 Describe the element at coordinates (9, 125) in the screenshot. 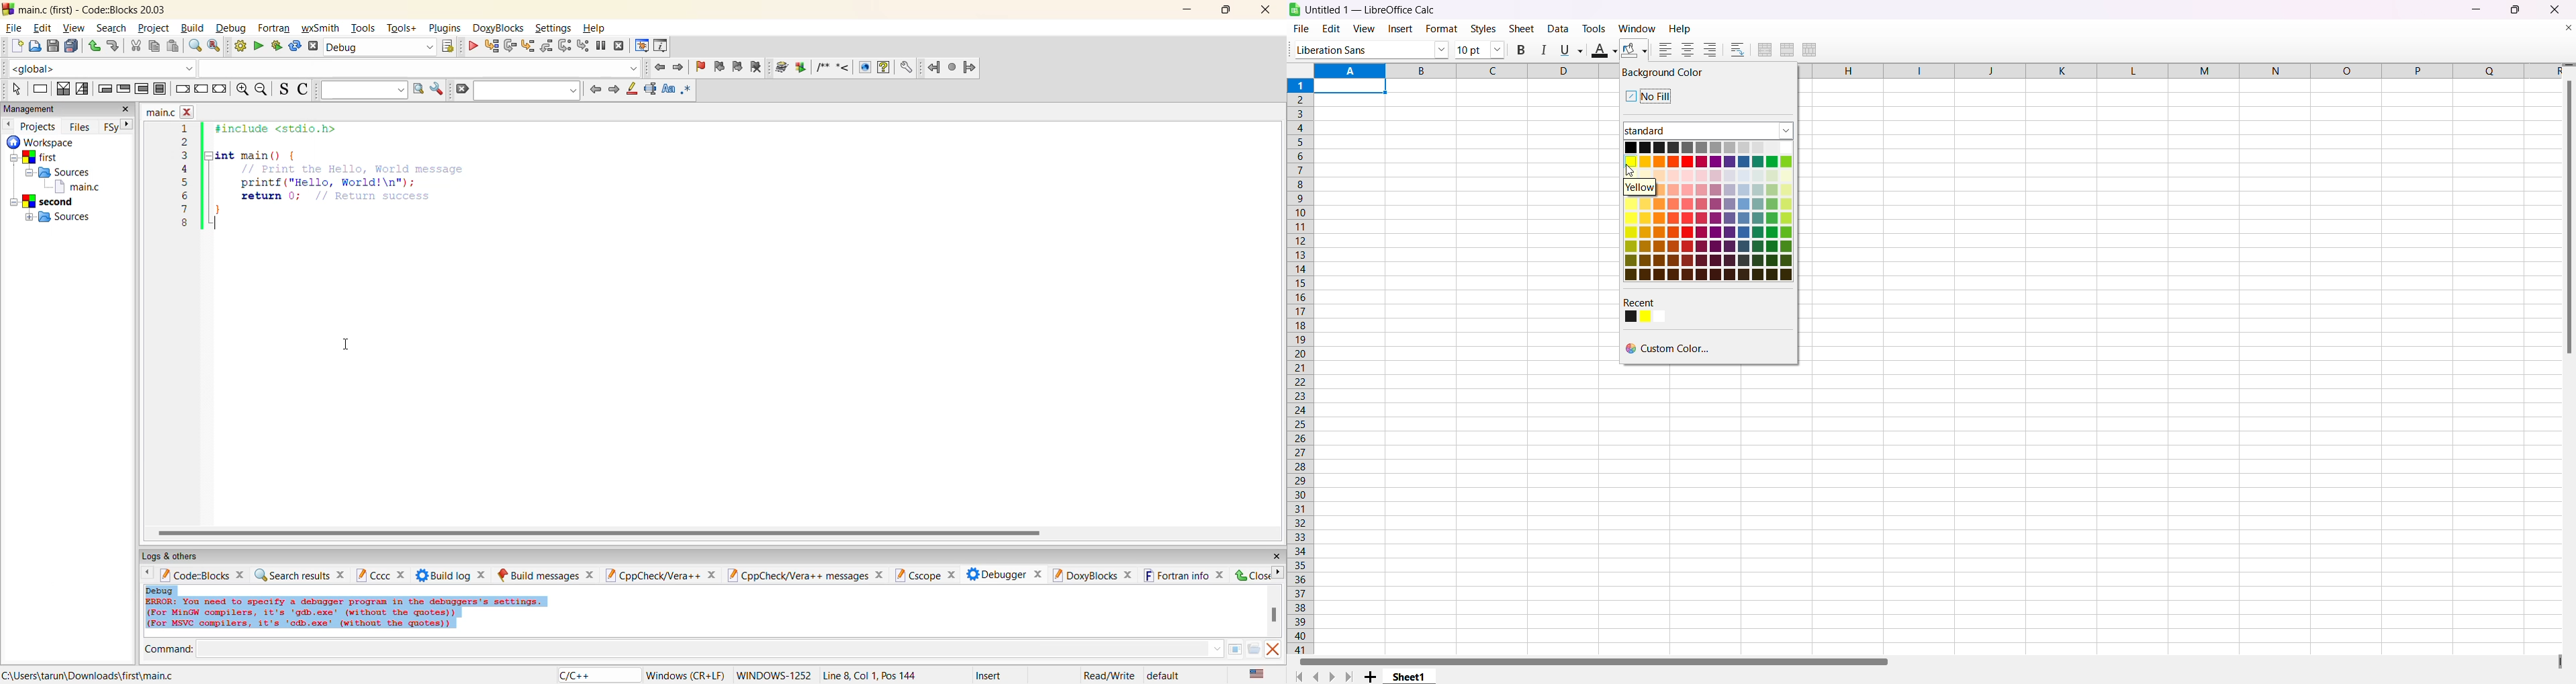

I see `previous` at that location.